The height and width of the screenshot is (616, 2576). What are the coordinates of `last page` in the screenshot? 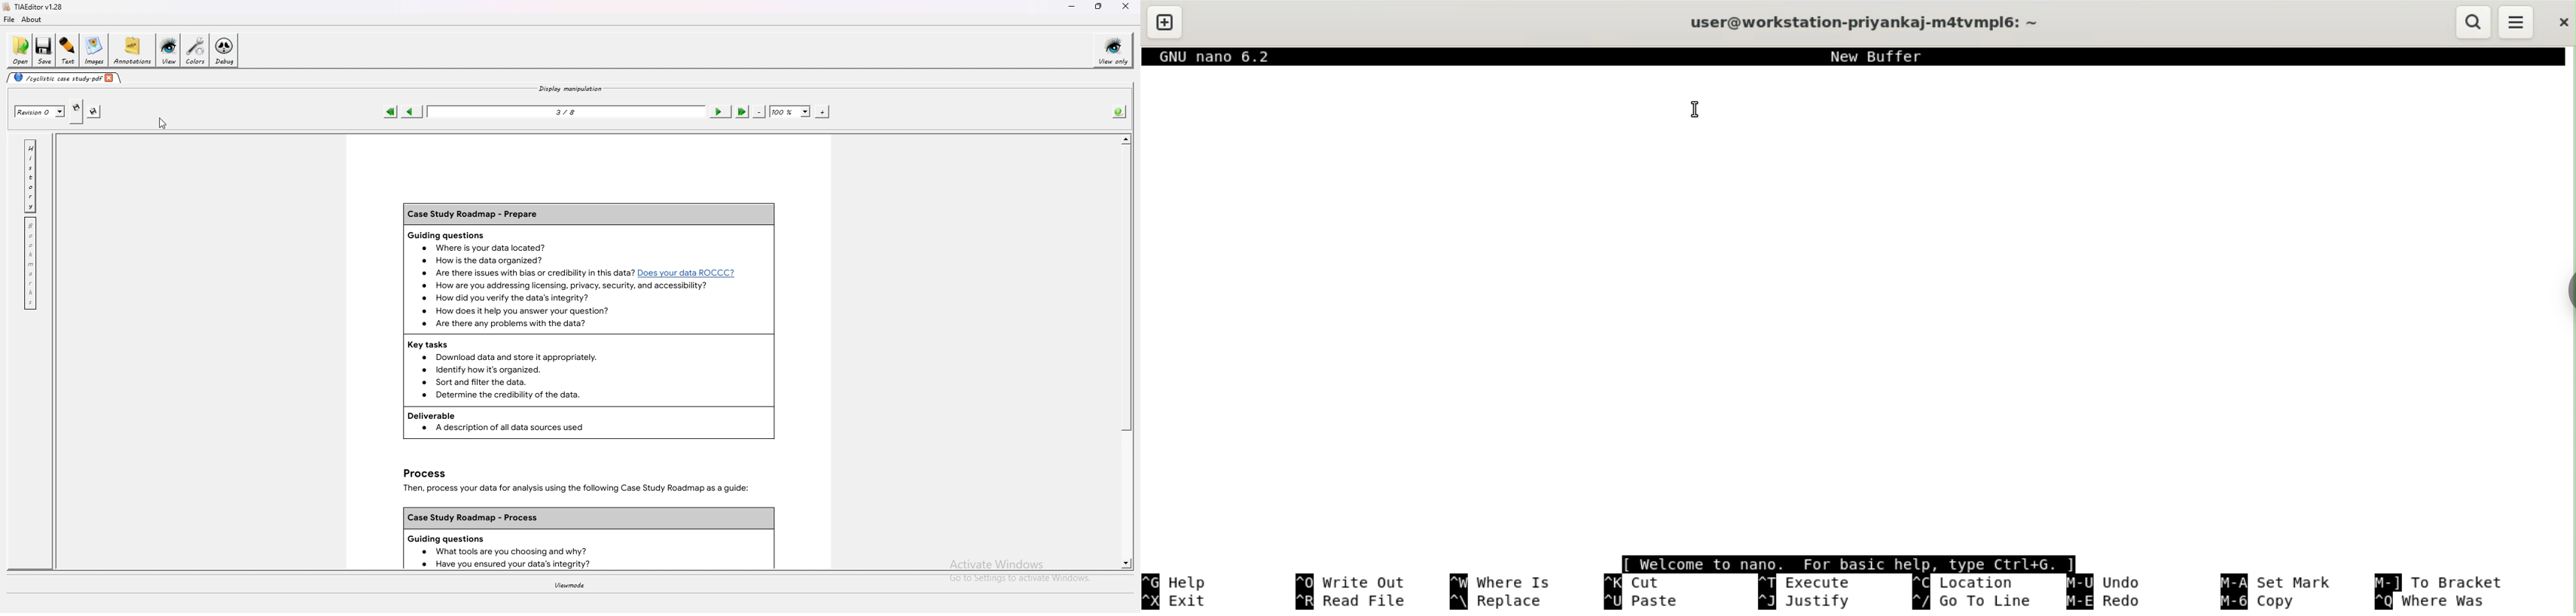 It's located at (742, 112).